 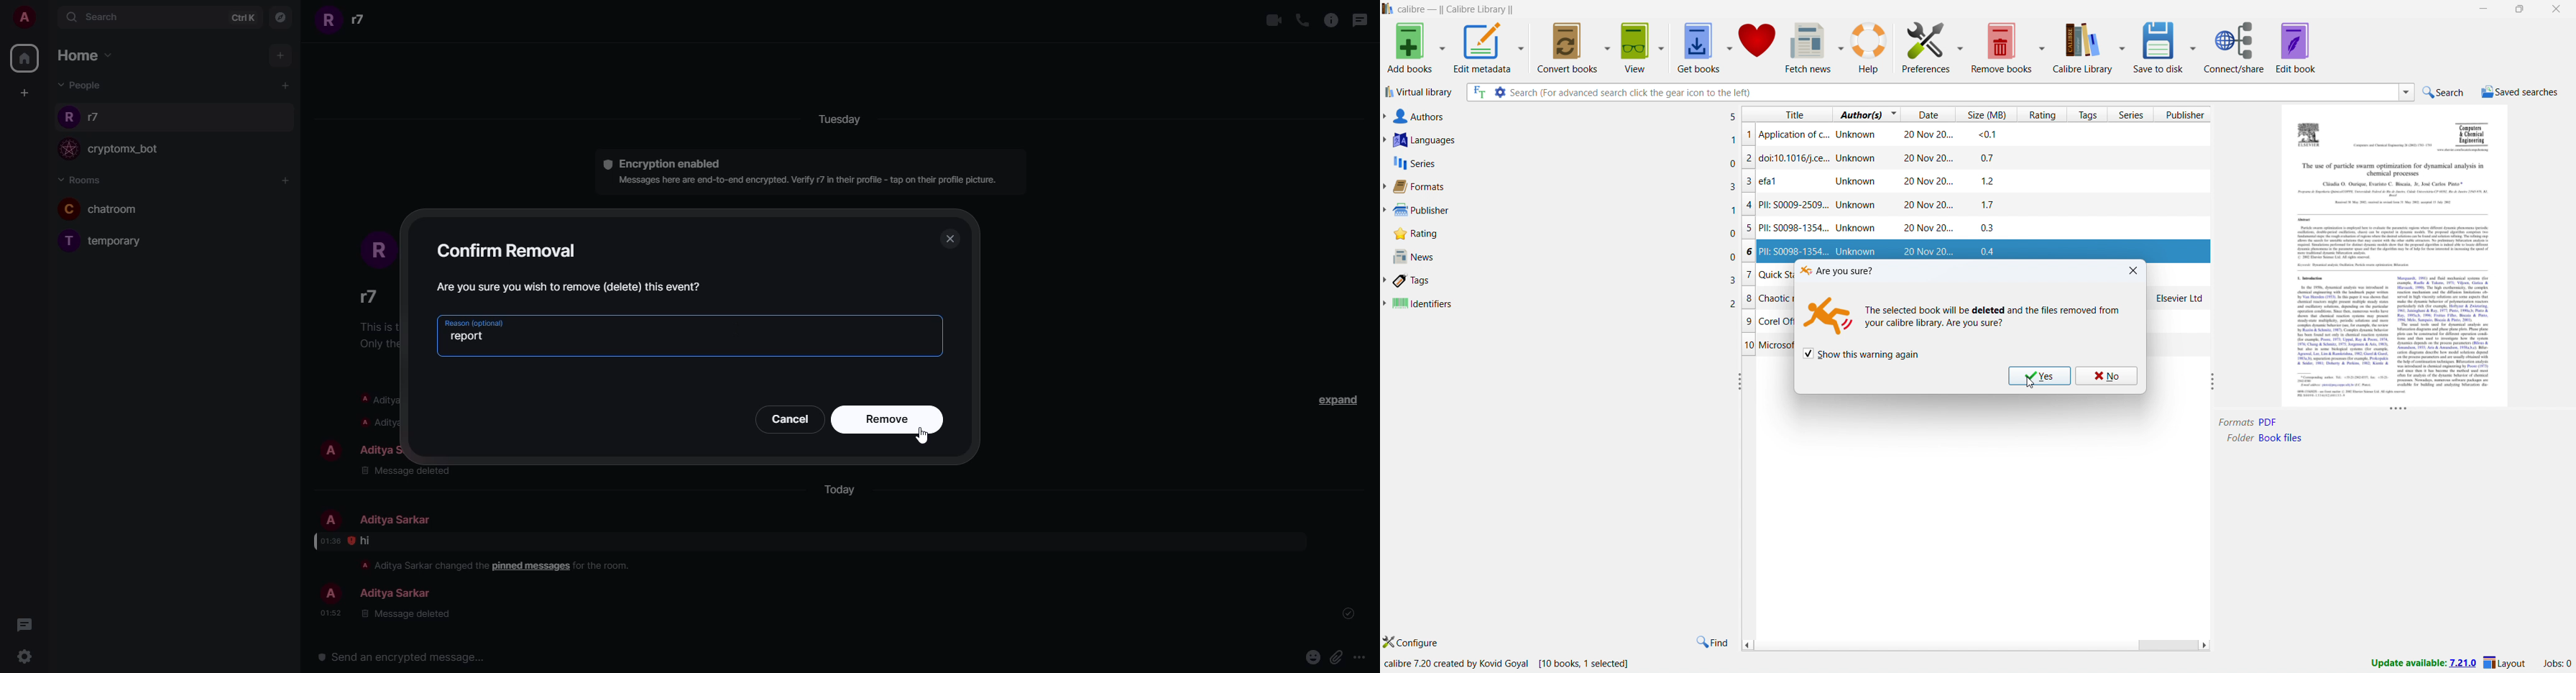 What do you see at coordinates (1698, 46) in the screenshot?
I see `get books` at bounding box center [1698, 46].